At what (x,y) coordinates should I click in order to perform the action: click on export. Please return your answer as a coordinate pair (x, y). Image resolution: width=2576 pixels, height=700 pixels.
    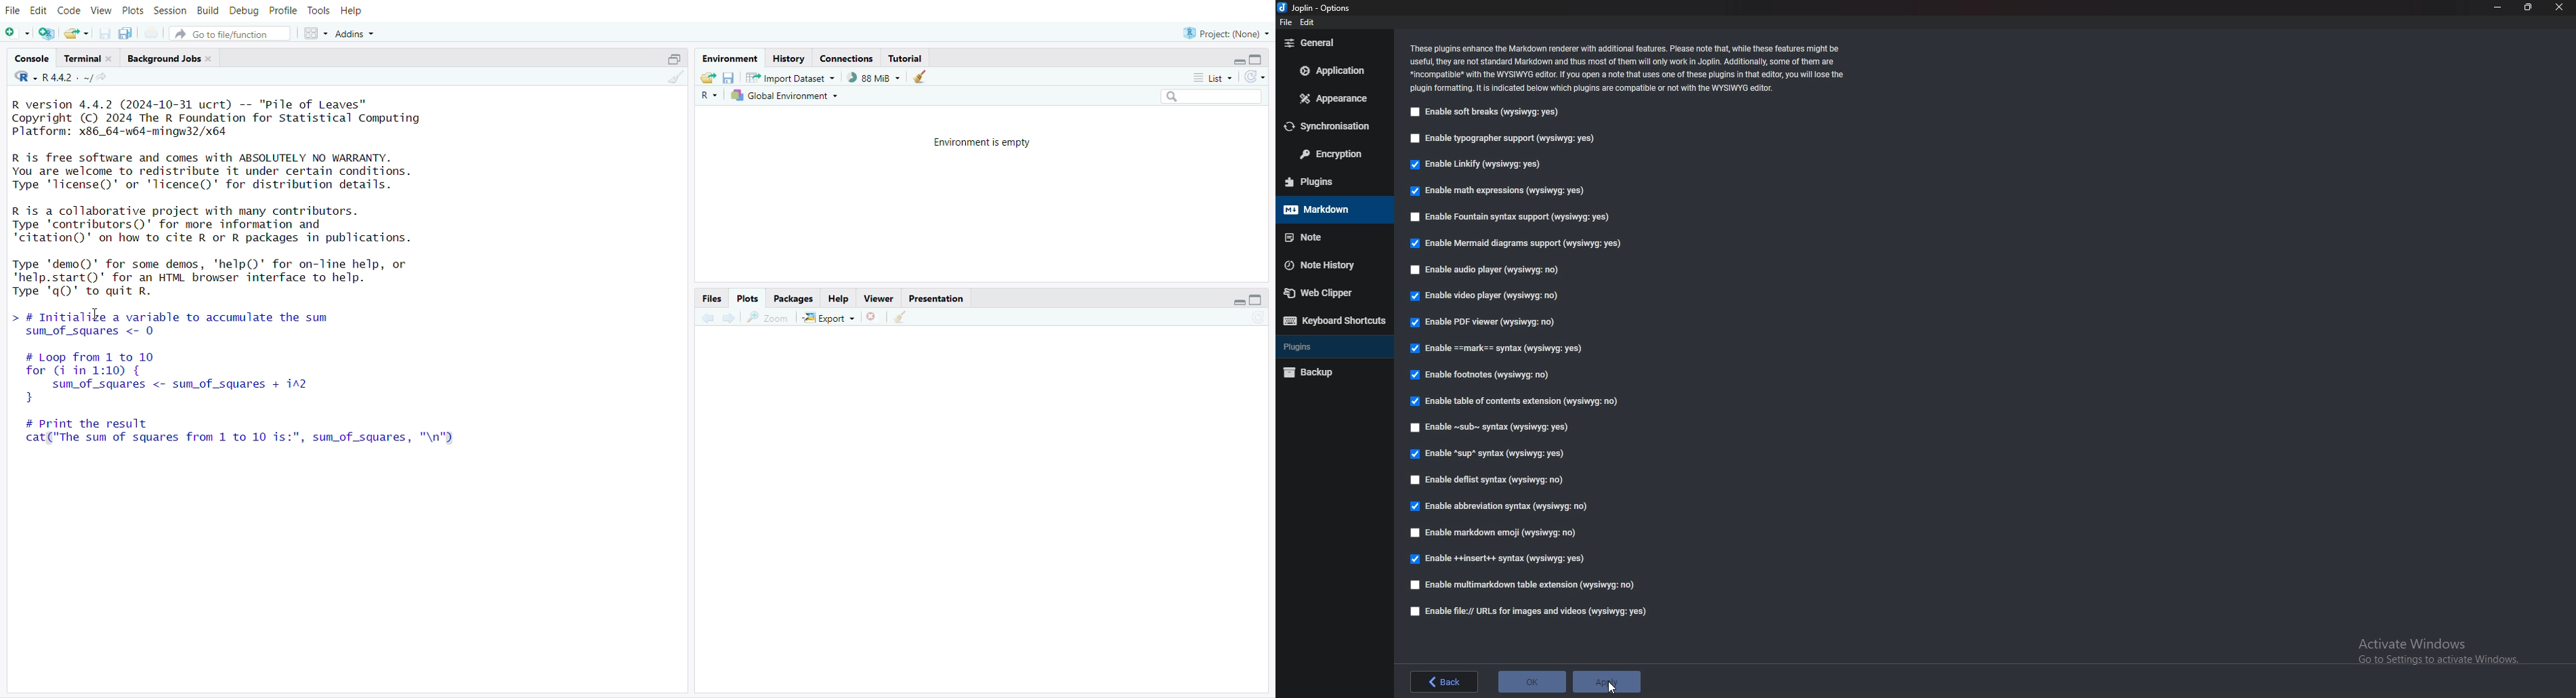
    Looking at the image, I should click on (831, 318).